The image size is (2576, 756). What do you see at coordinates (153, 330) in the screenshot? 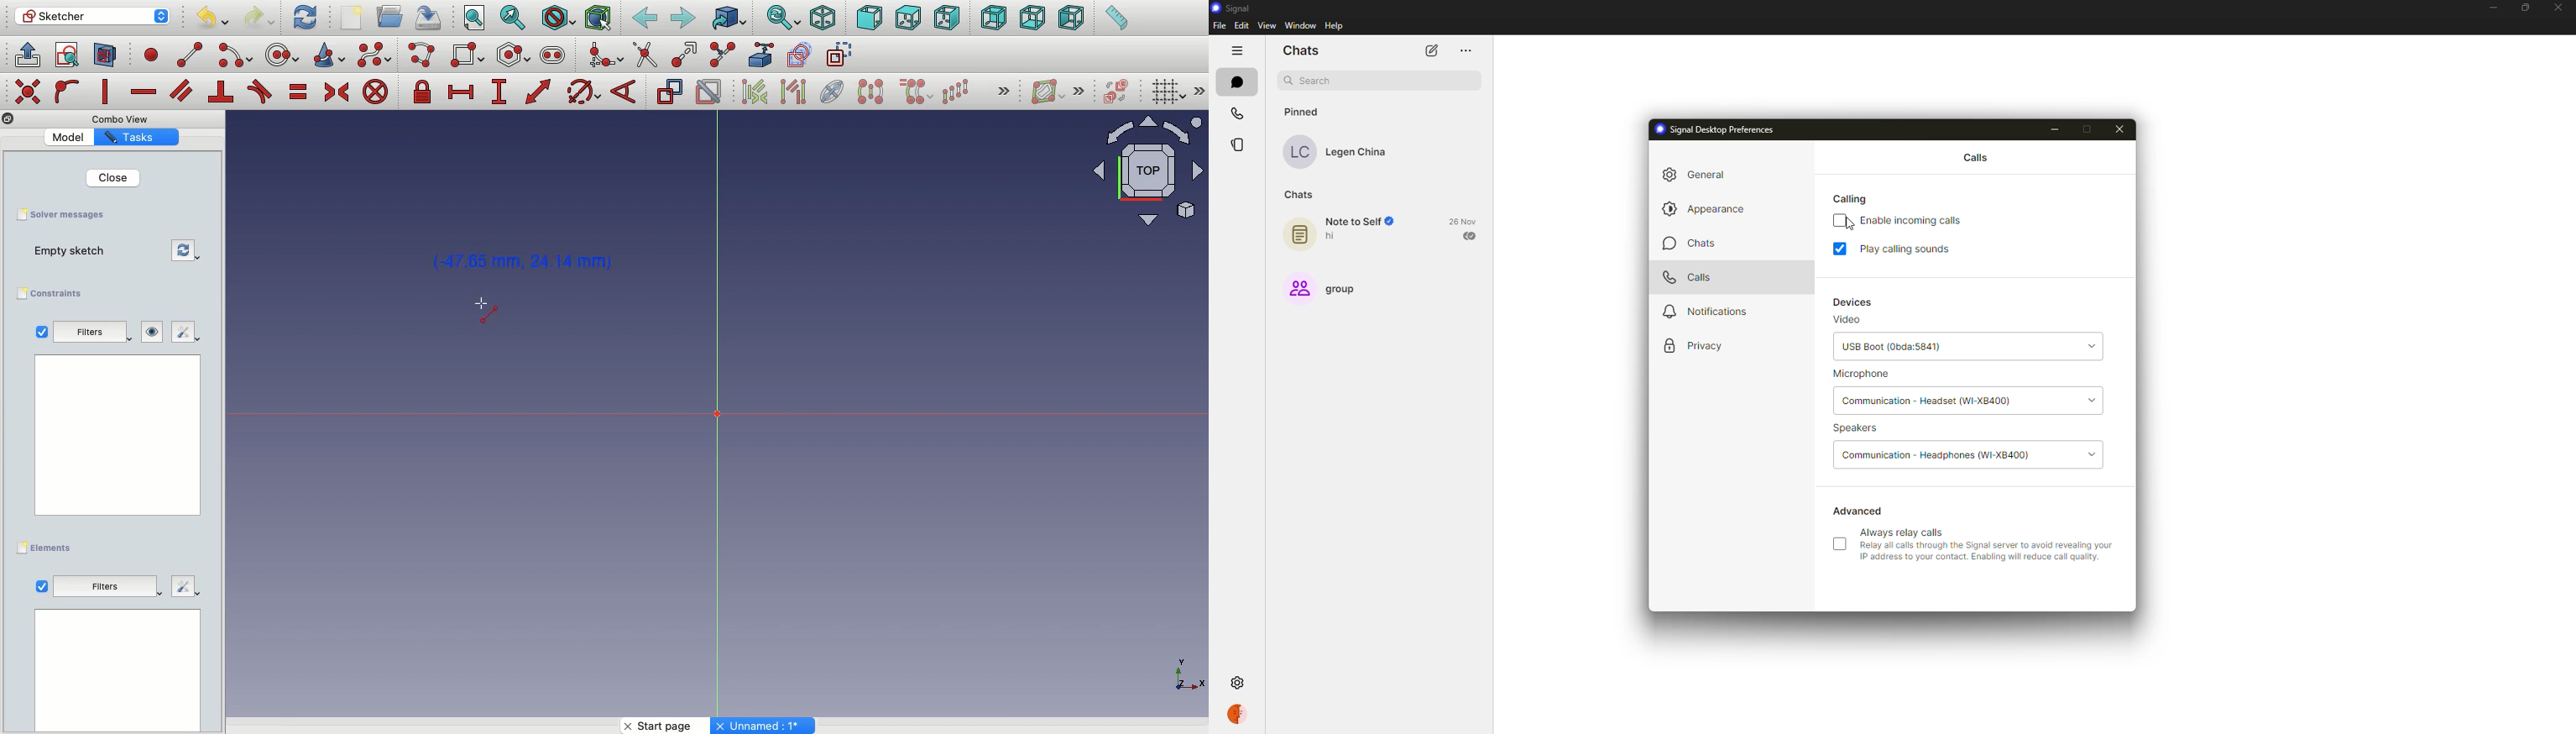
I see `Visibility ` at bounding box center [153, 330].